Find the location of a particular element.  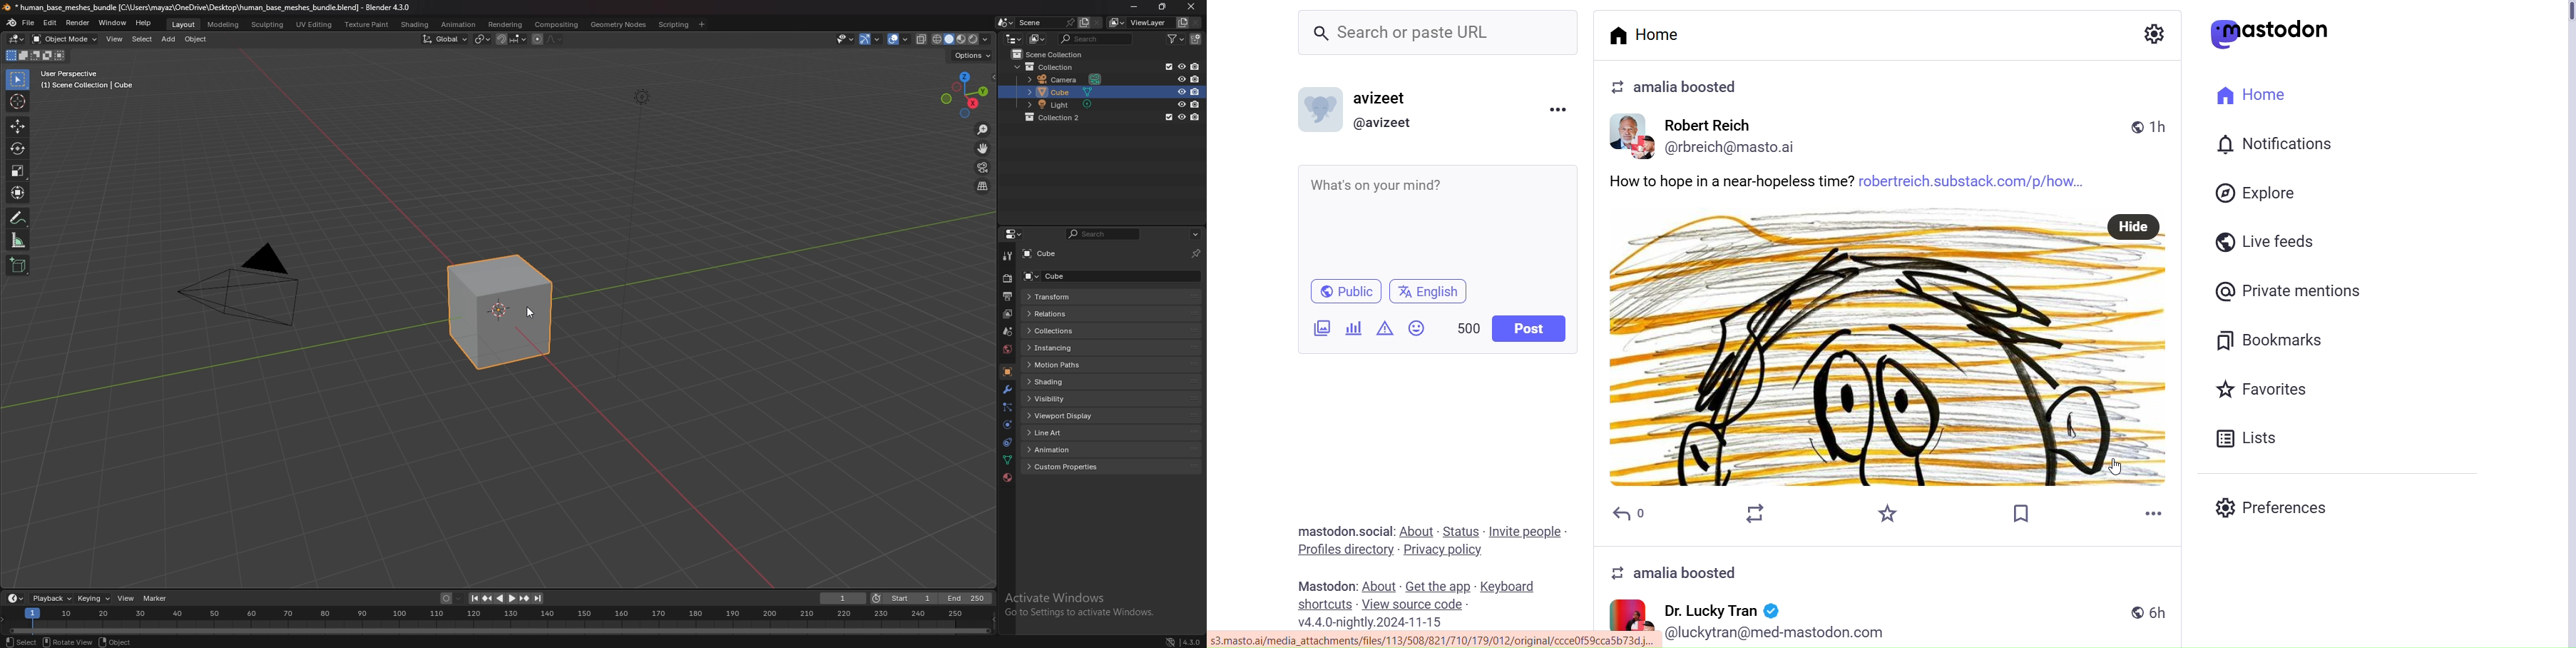

geometry nodes is located at coordinates (618, 25).